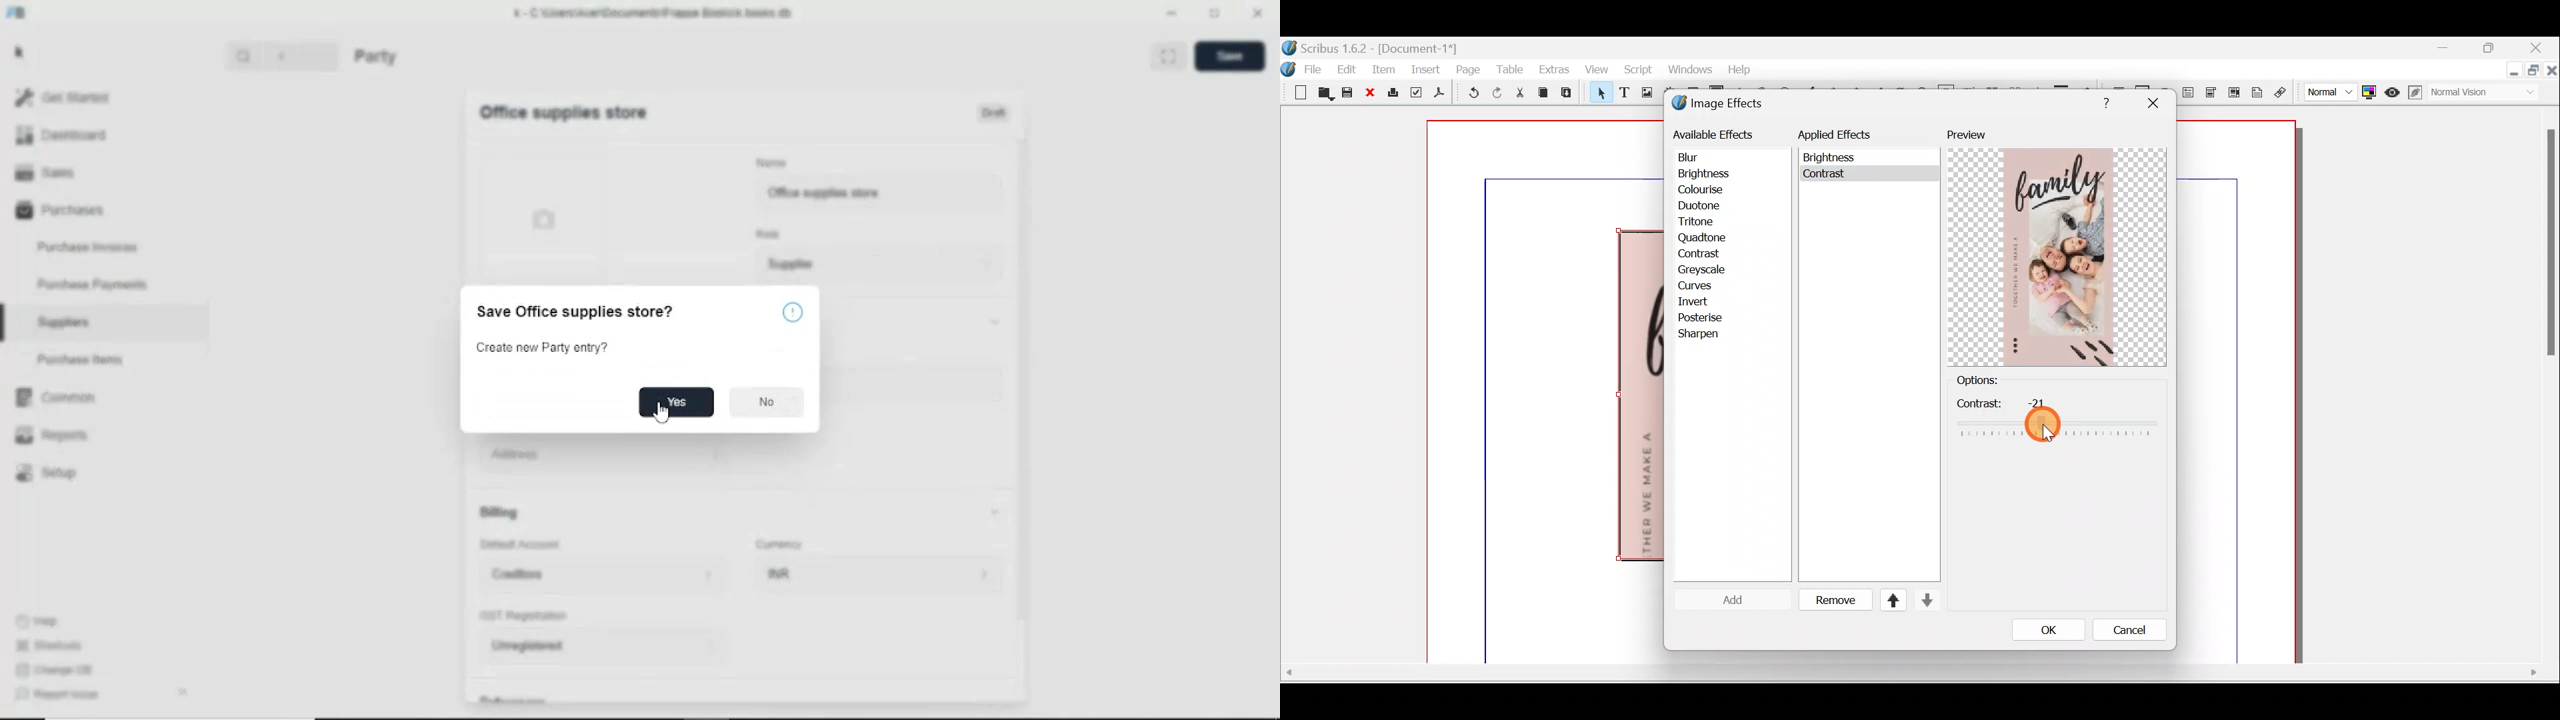 This screenshot has height=728, width=2576. Describe the element at coordinates (2449, 49) in the screenshot. I see `Minimise` at that location.